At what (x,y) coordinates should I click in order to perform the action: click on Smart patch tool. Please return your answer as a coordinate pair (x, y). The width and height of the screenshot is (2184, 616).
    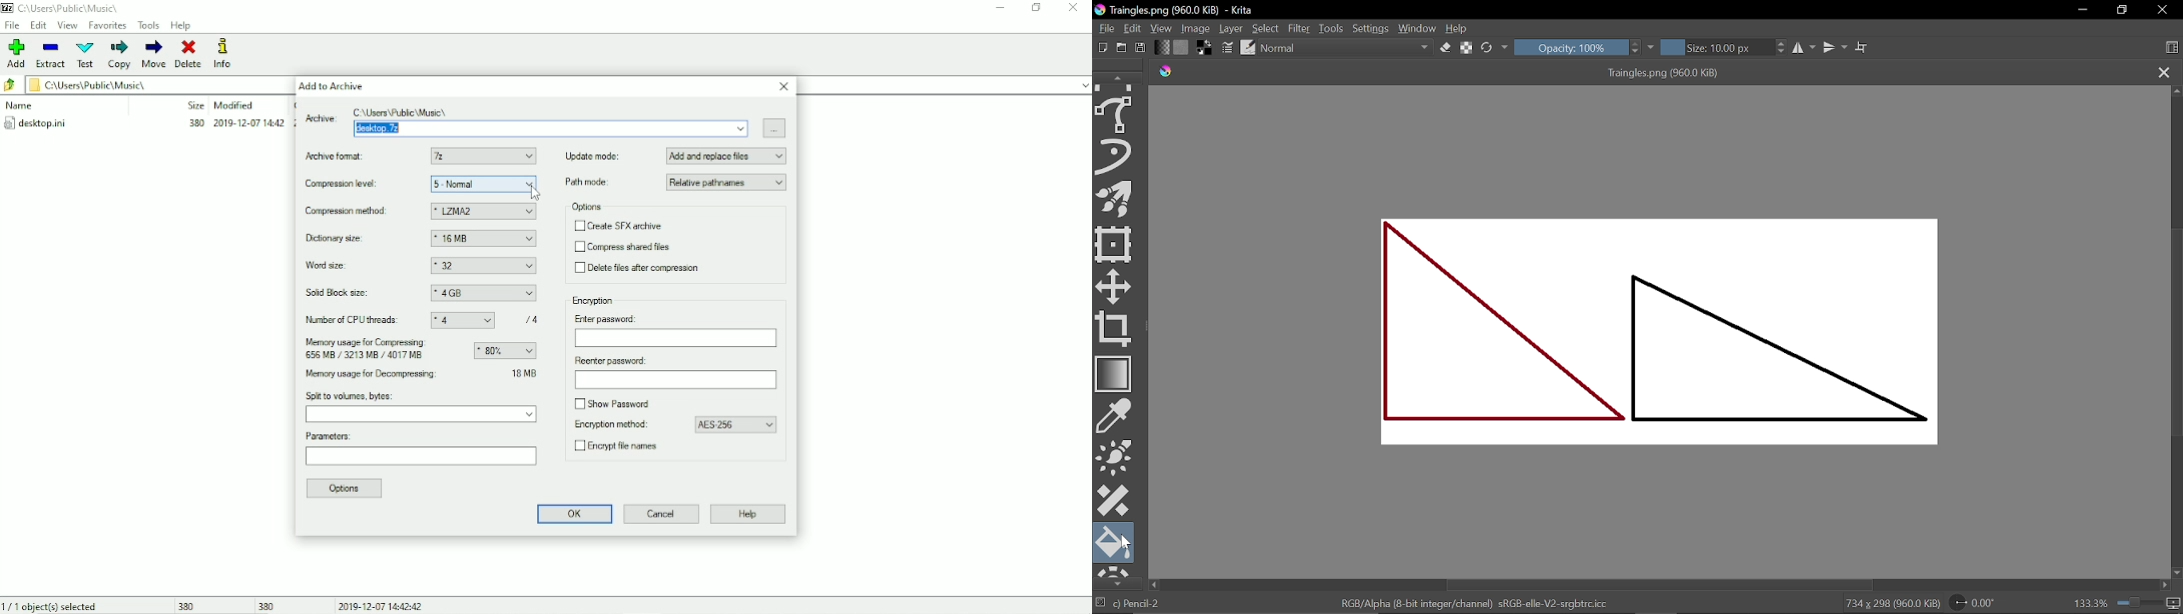
    Looking at the image, I should click on (1114, 501).